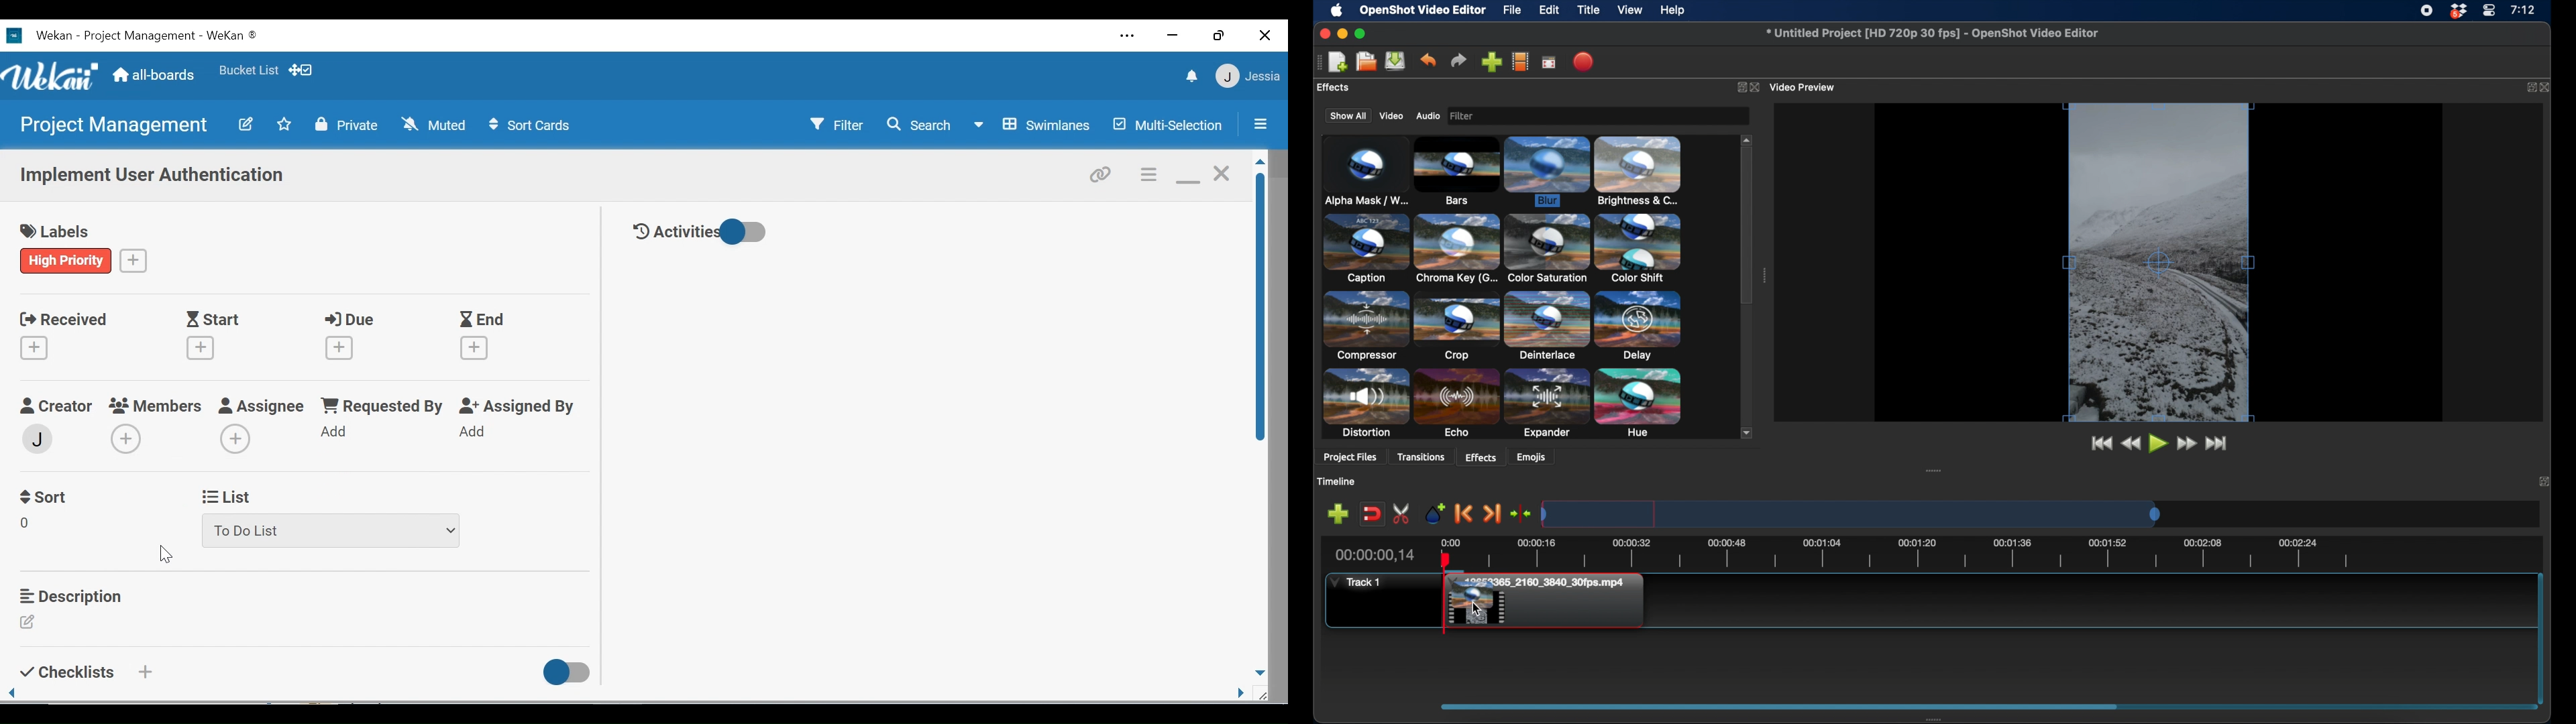 Image resolution: width=2576 pixels, height=728 pixels. What do you see at coordinates (1361, 34) in the screenshot?
I see `maximize` at bounding box center [1361, 34].